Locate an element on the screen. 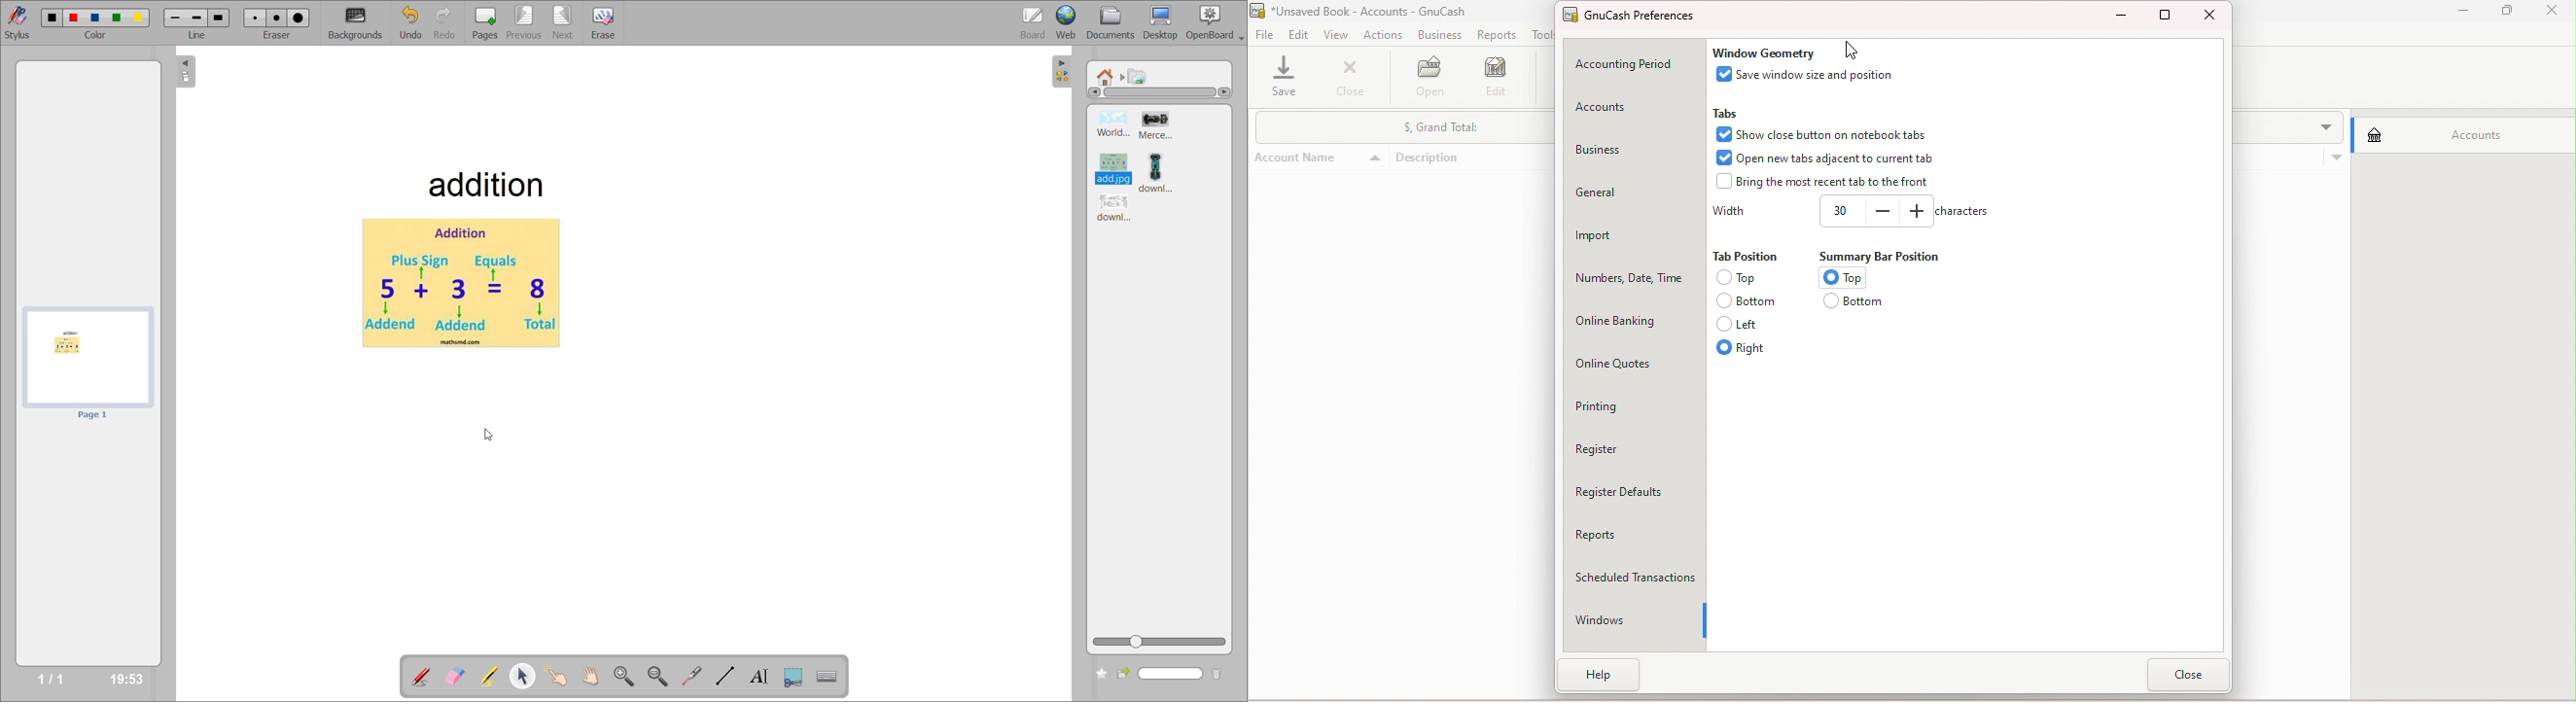  Top is located at coordinates (1842, 277).